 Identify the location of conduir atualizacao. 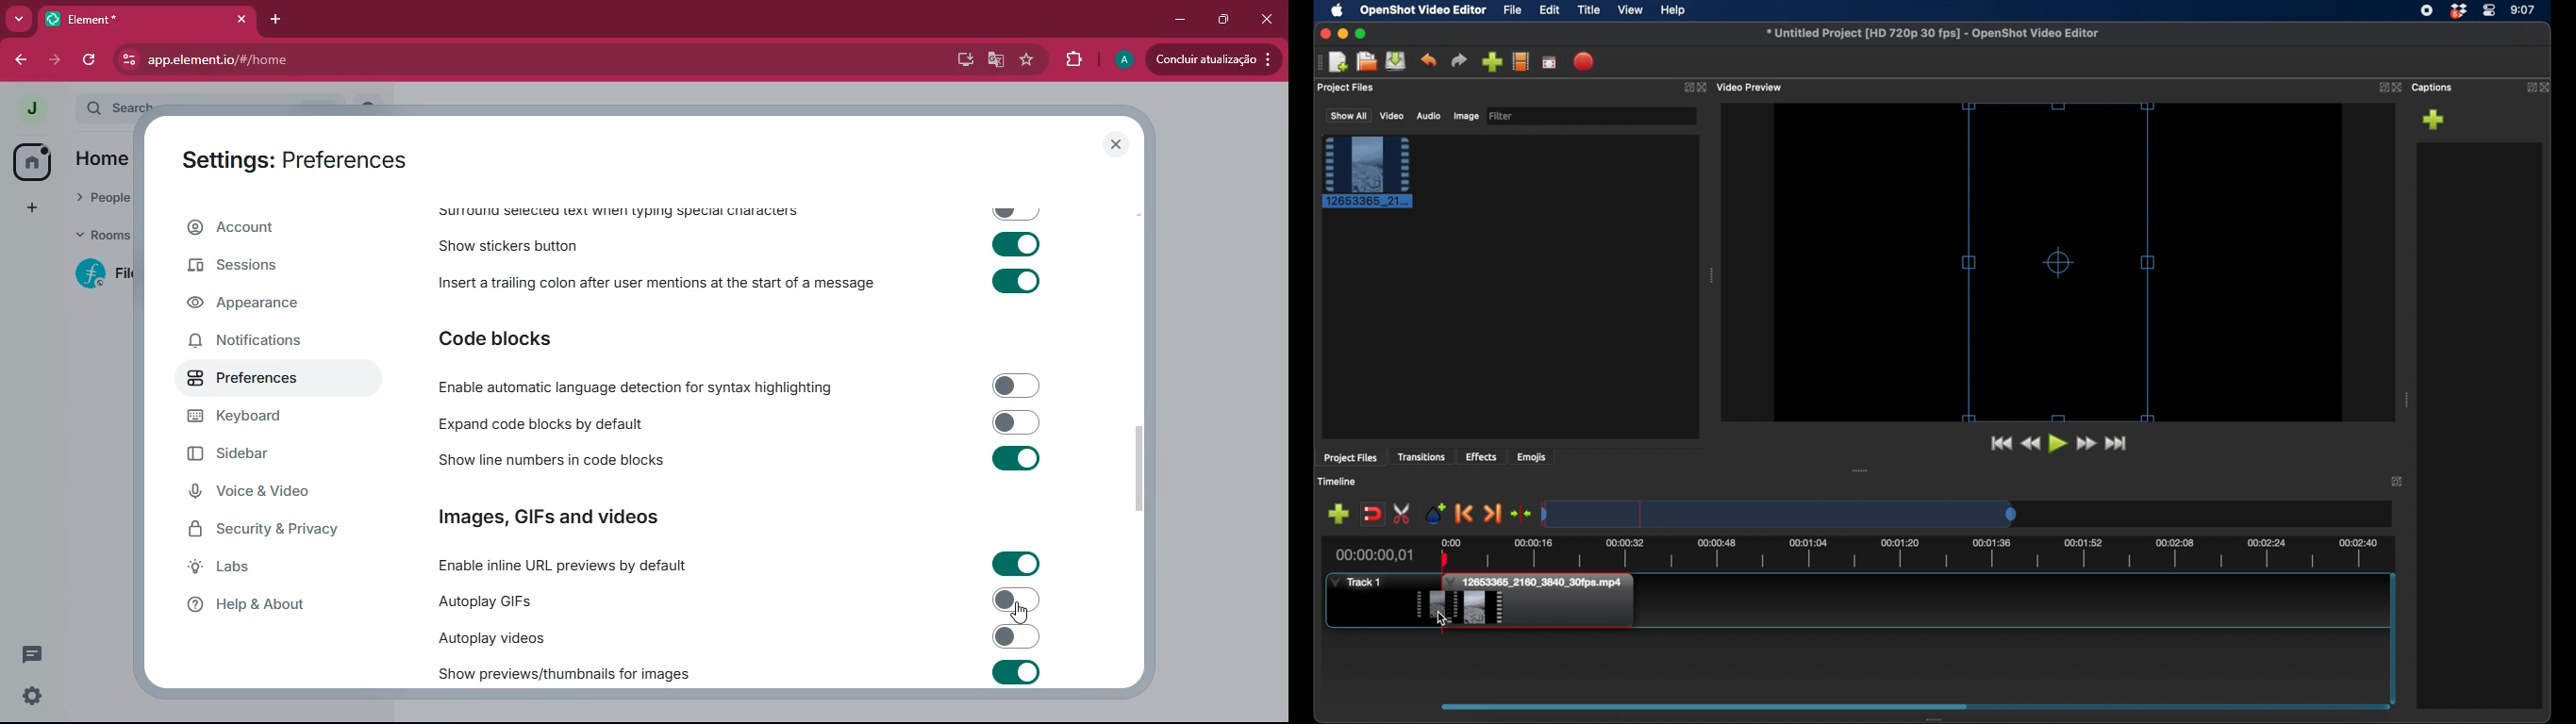
(1214, 59).